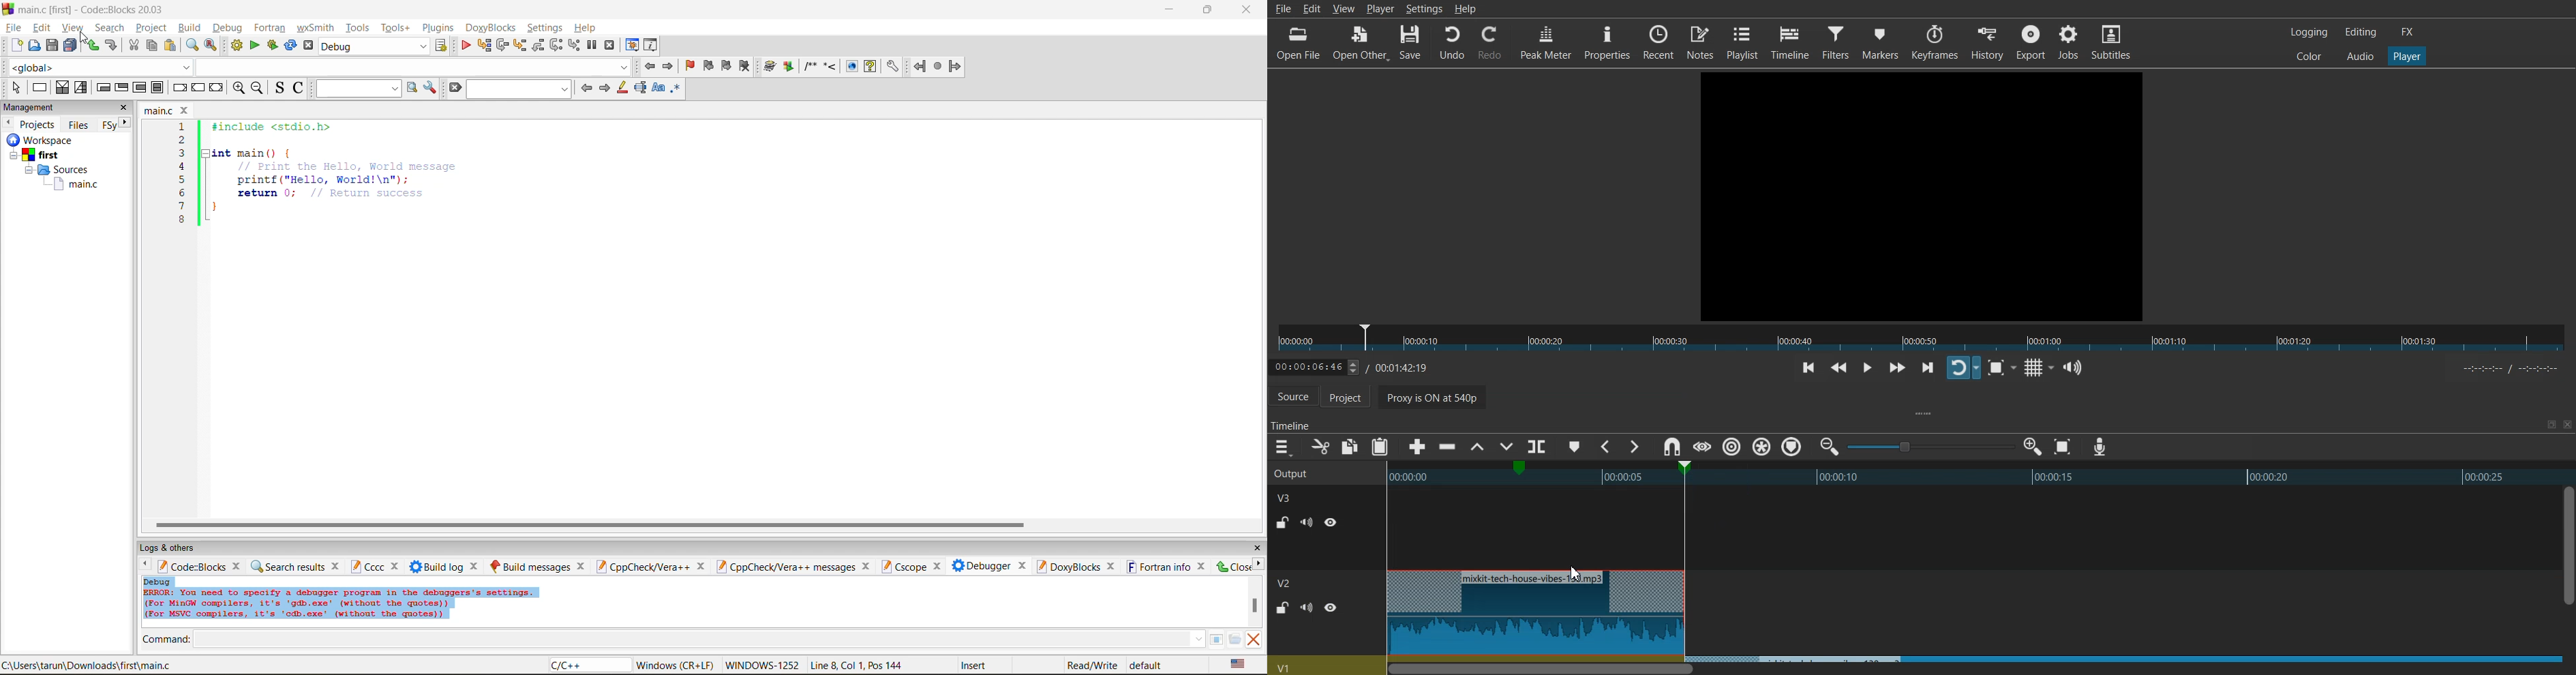  Describe the element at coordinates (674, 665) in the screenshot. I see `‘Windows (CR+LF)` at that location.